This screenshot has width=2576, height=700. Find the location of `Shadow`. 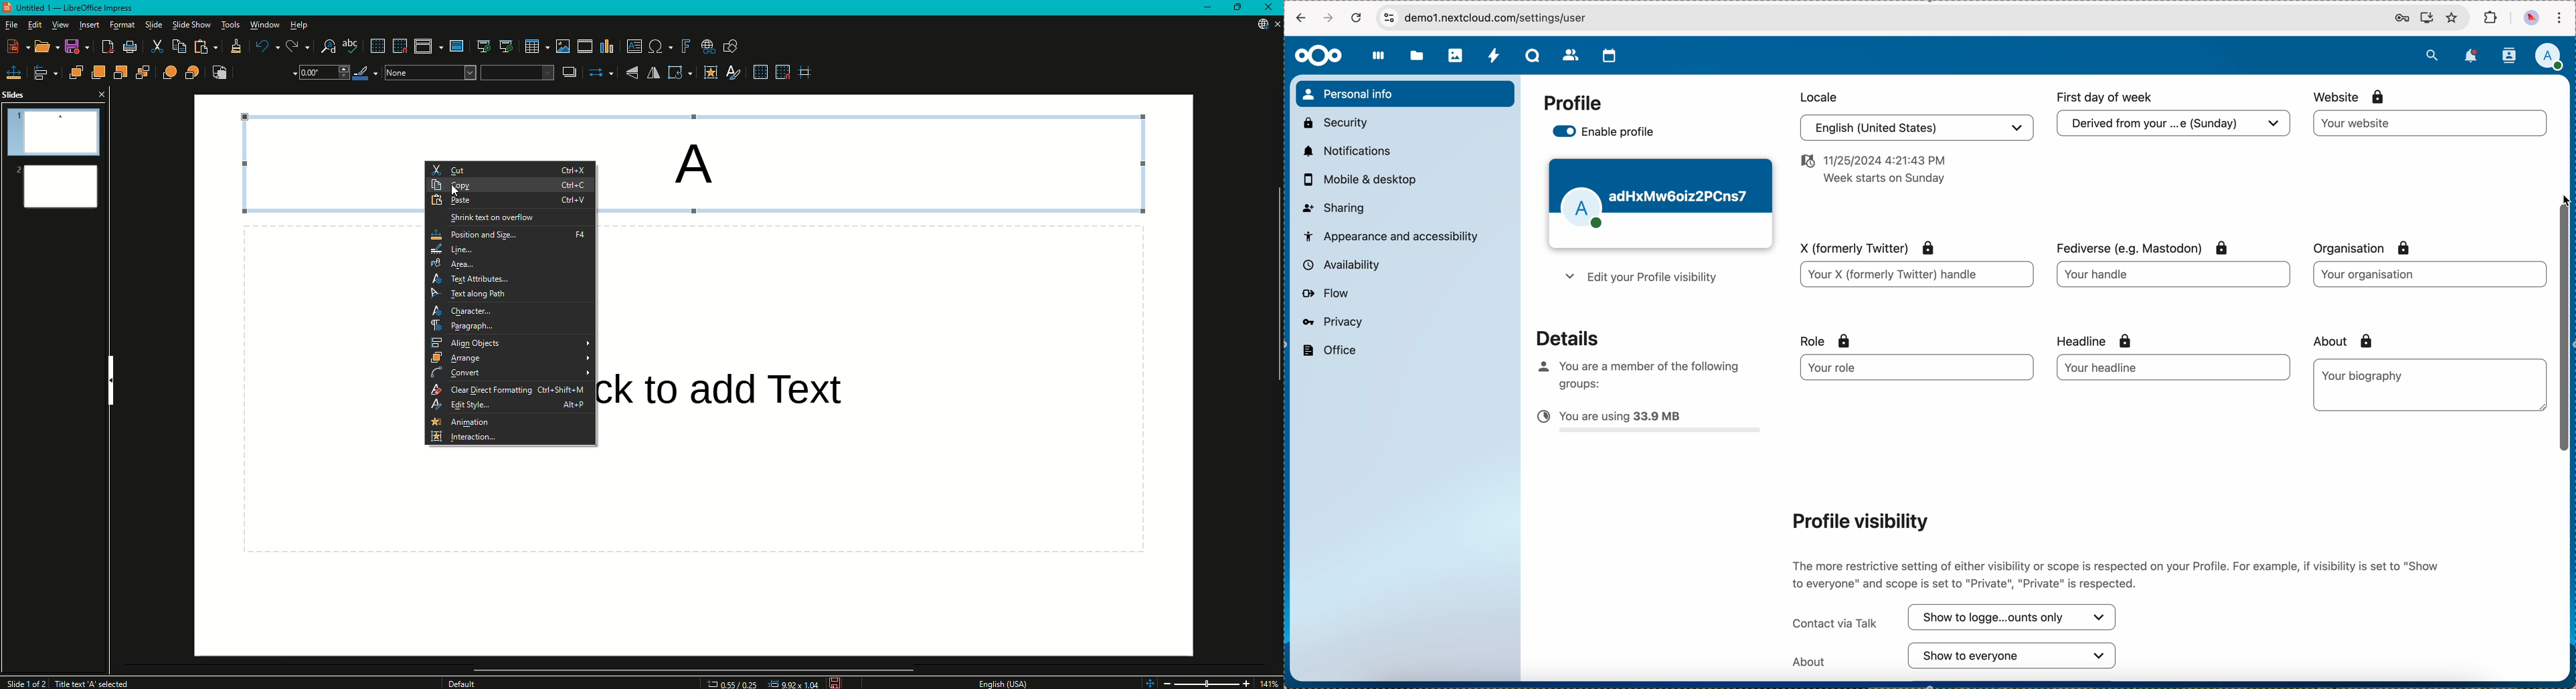

Shadow is located at coordinates (569, 72).